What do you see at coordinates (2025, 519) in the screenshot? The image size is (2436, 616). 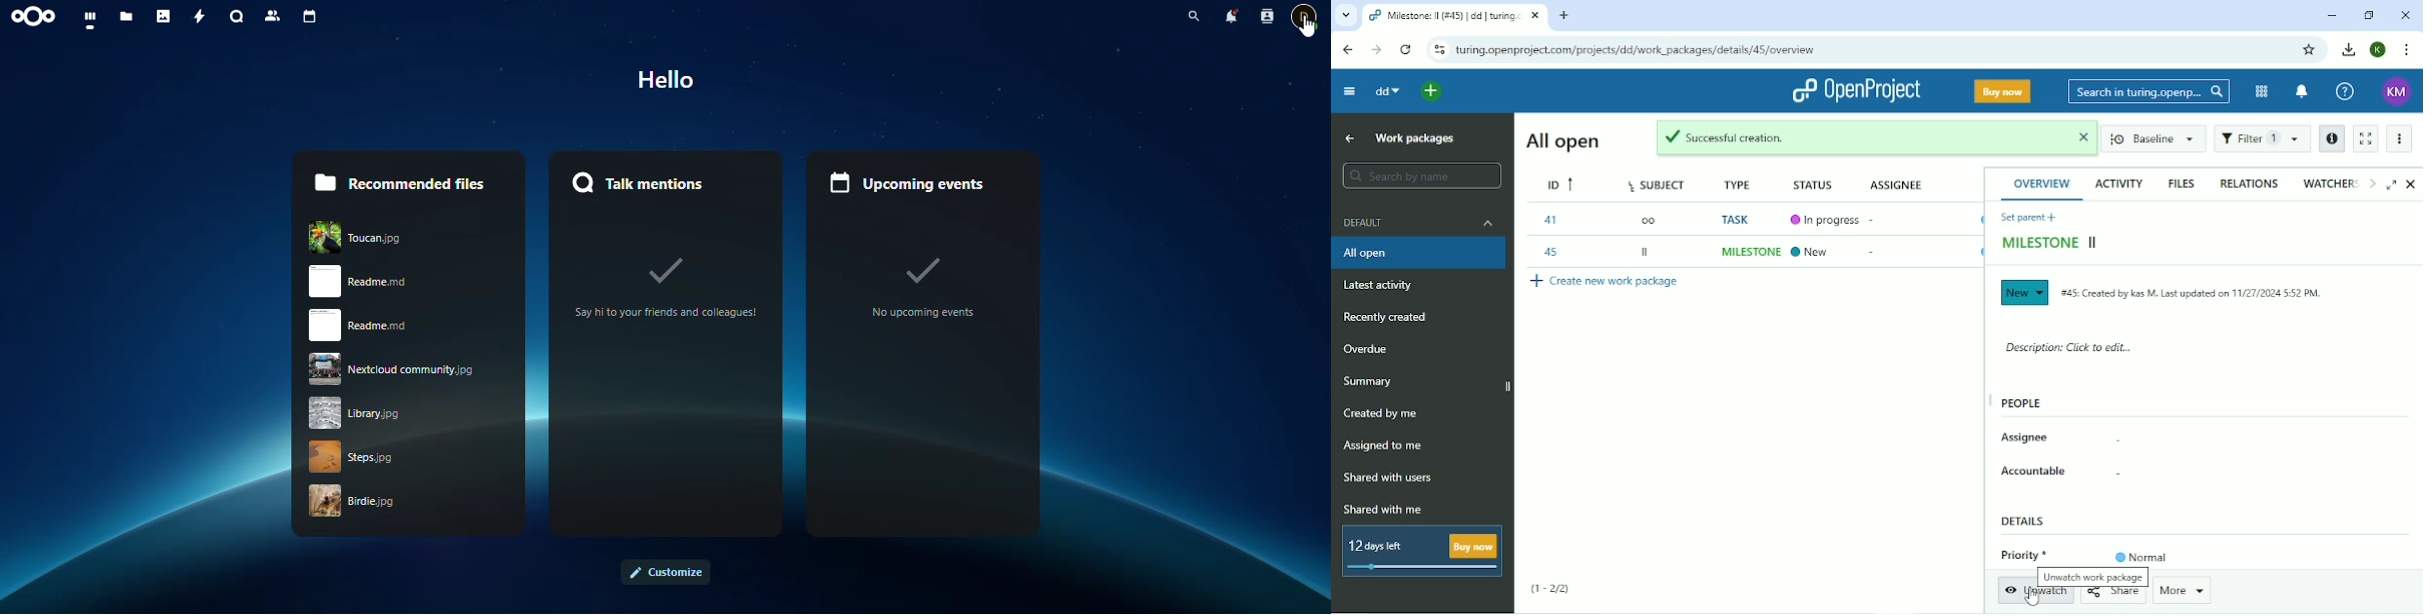 I see `Details` at bounding box center [2025, 519].